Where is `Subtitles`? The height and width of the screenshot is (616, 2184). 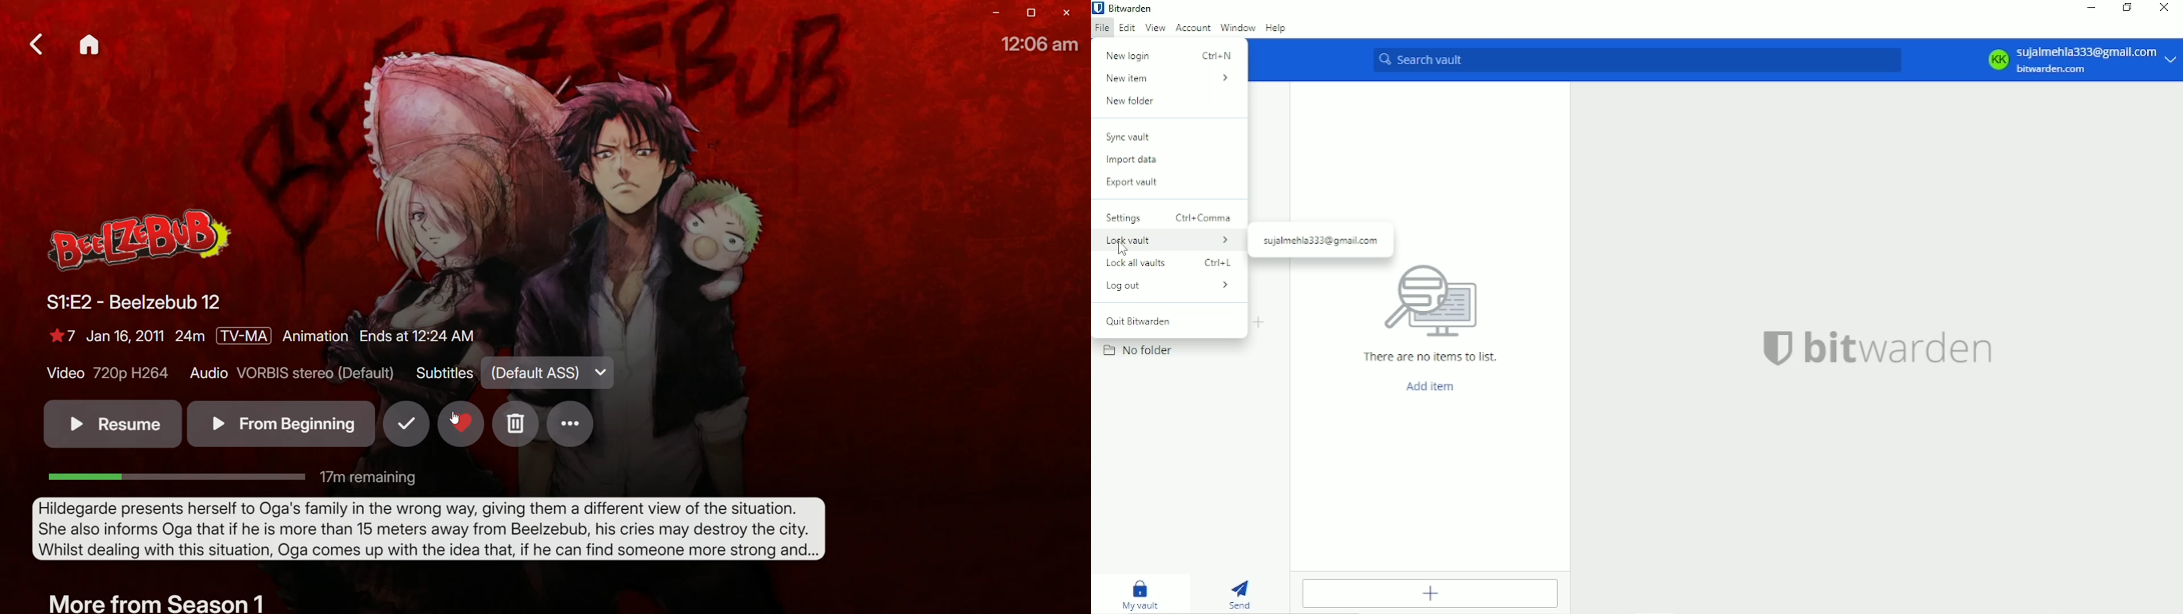 Subtitles is located at coordinates (515, 375).